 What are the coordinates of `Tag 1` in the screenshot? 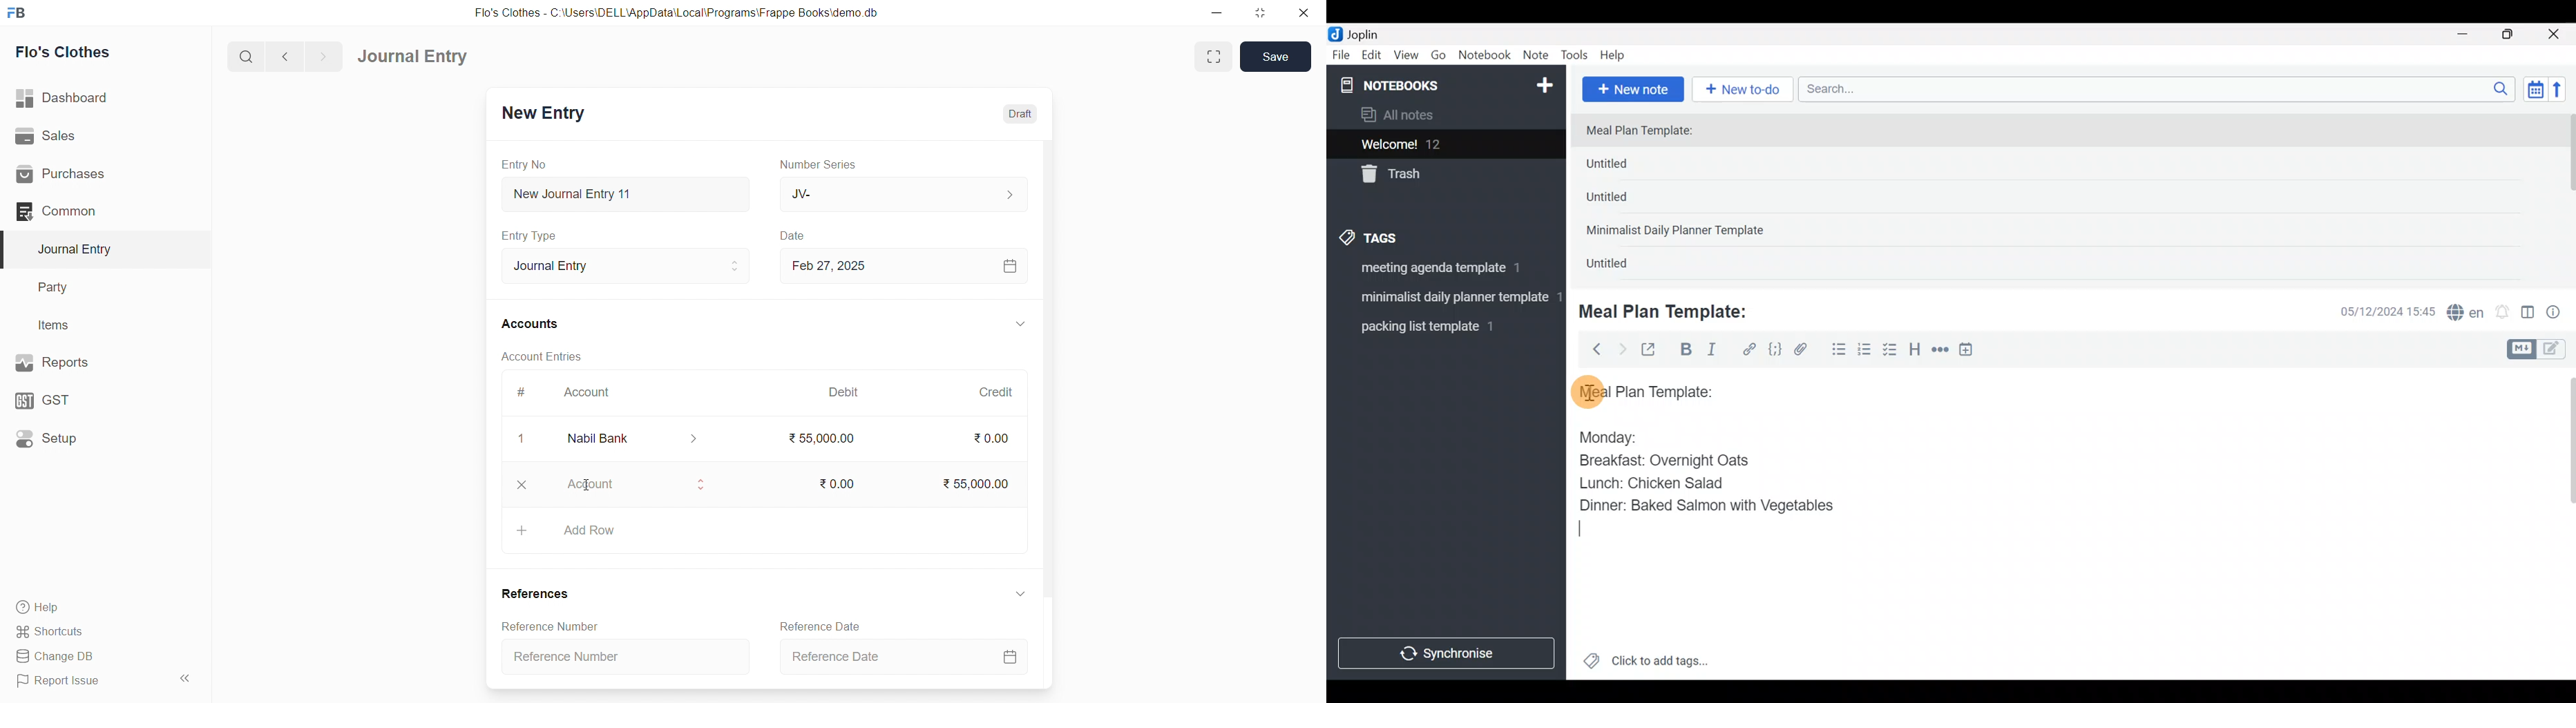 It's located at (1442, 271).